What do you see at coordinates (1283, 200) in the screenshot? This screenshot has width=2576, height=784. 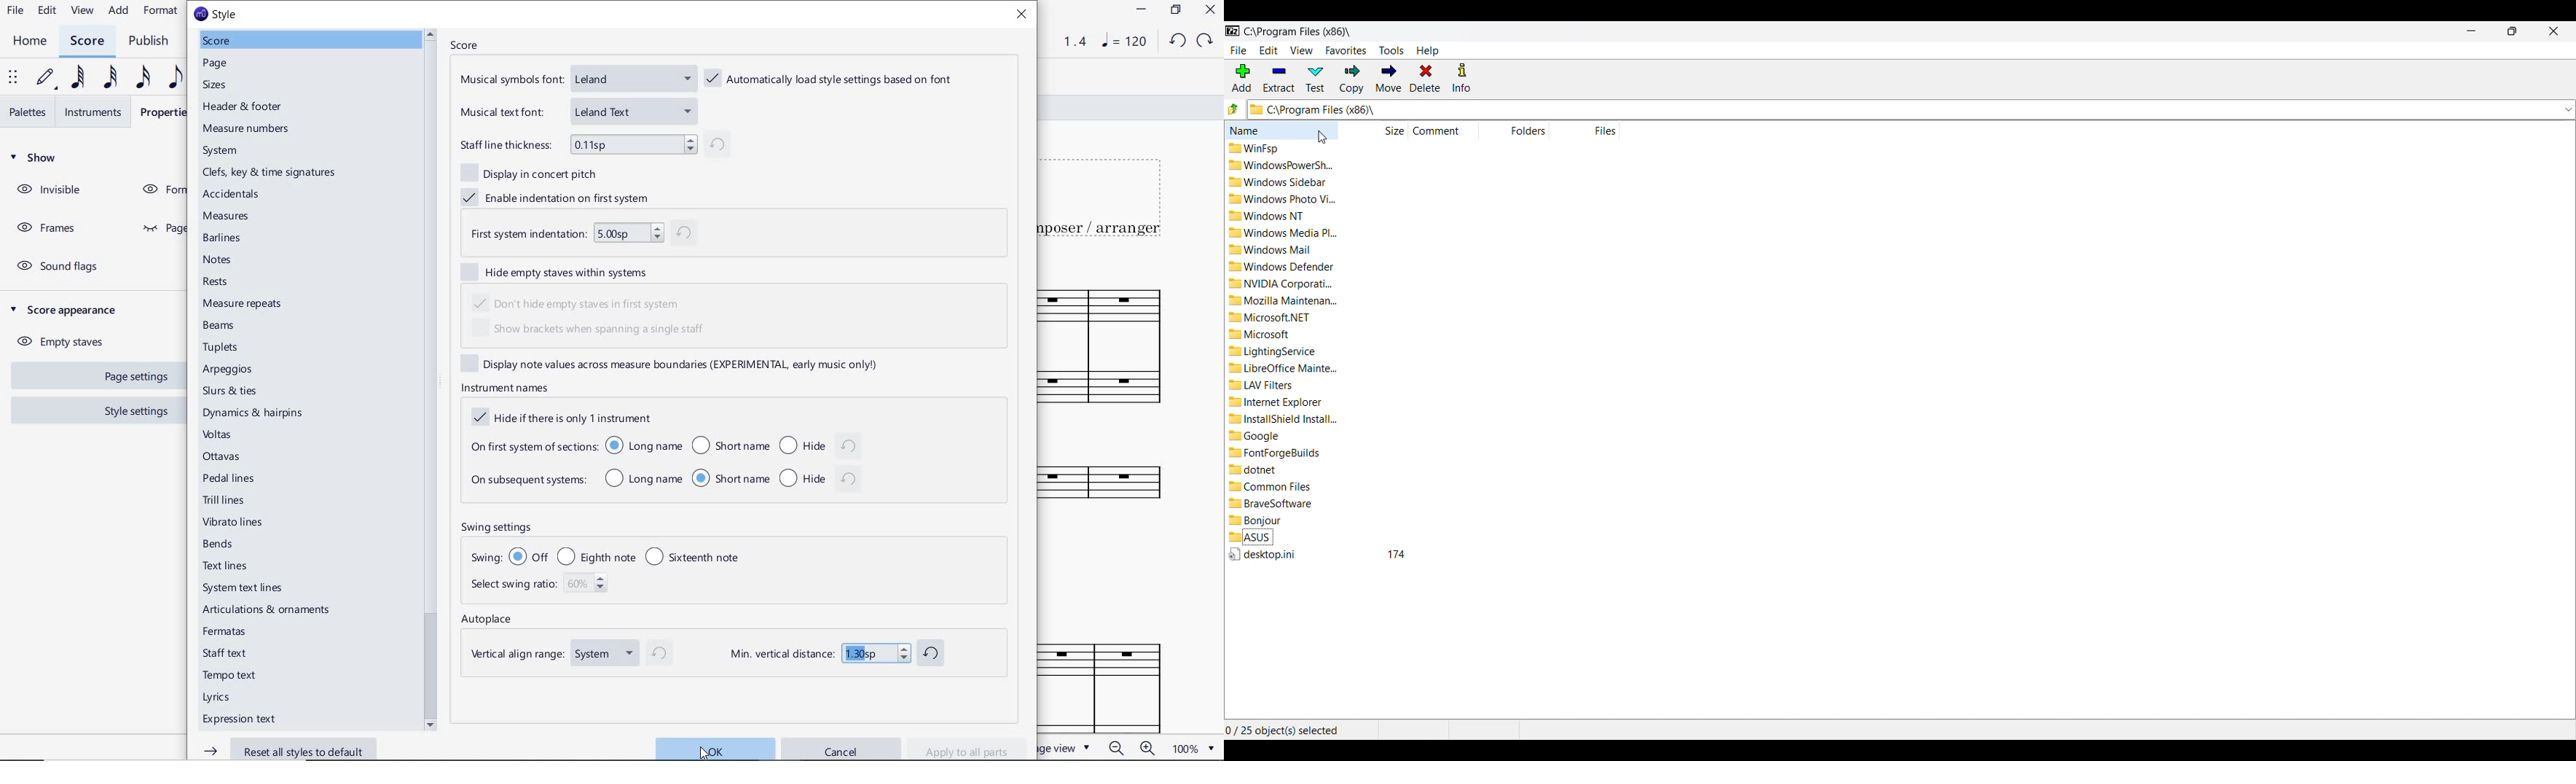 I see `Windows Photo Vi..` at bounding box center [1283, 200].